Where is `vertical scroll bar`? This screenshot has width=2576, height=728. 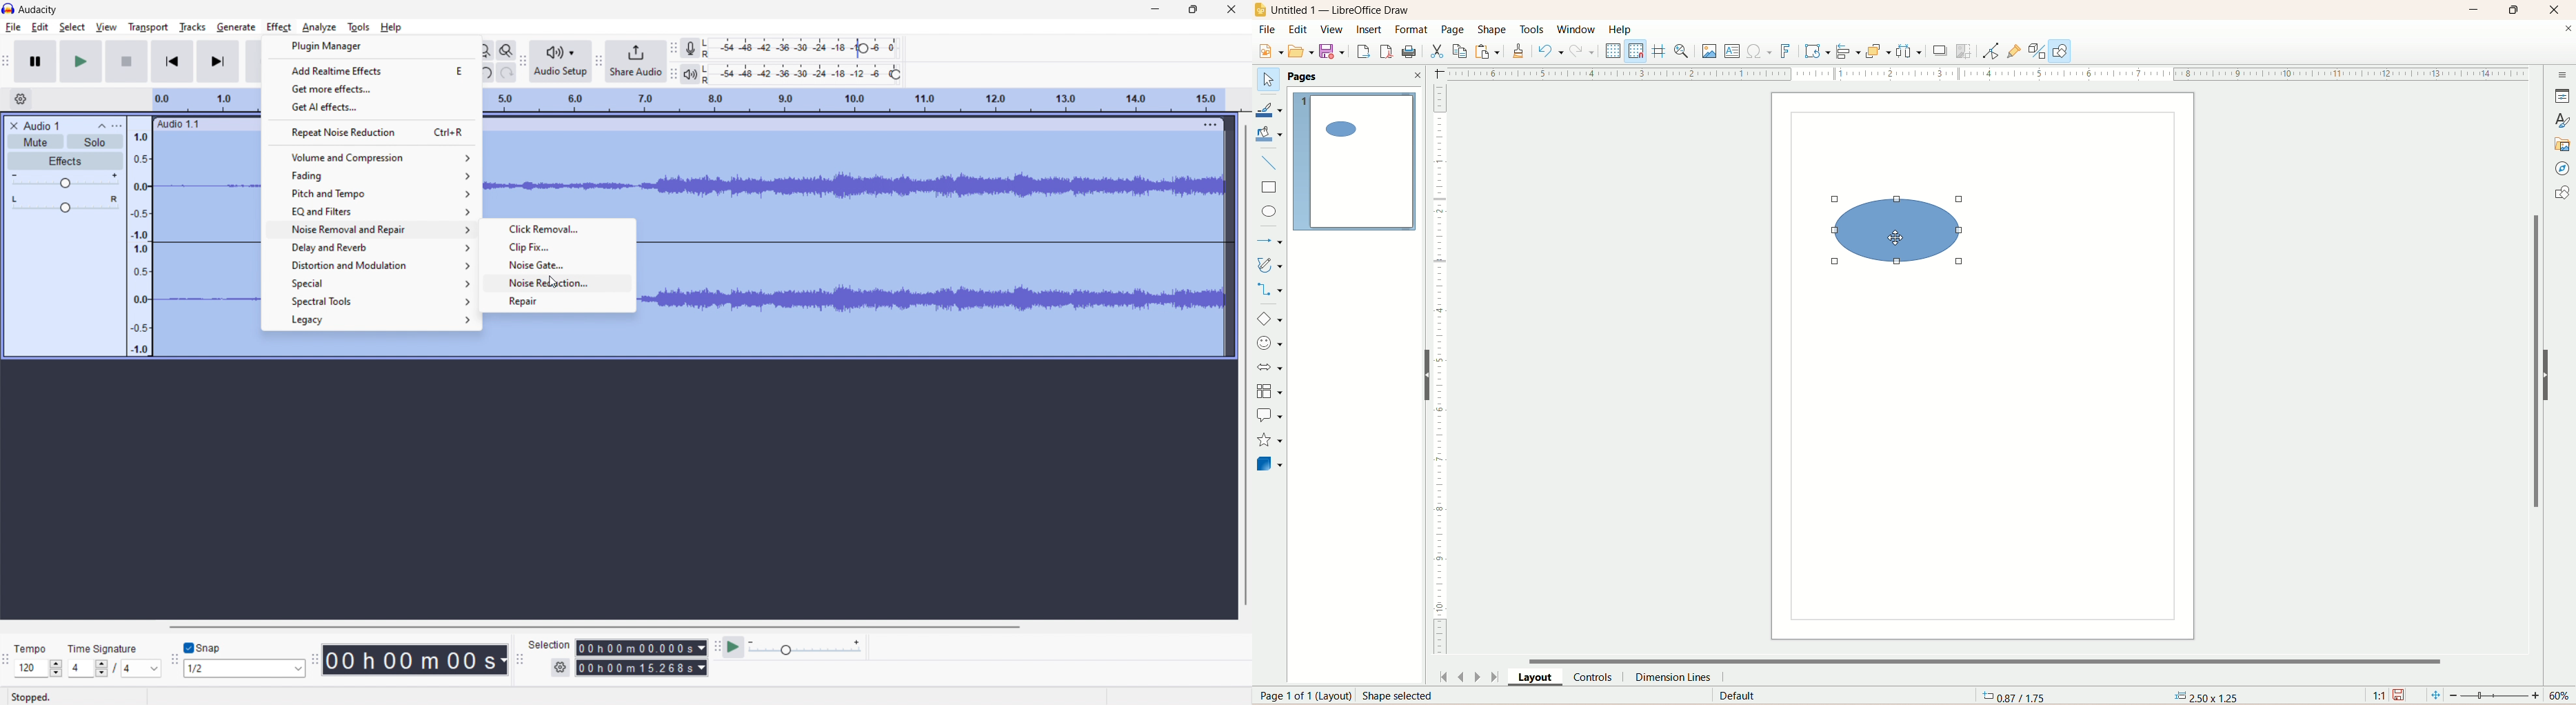 vertical scroll bar is located at coordinates (2532, 369).